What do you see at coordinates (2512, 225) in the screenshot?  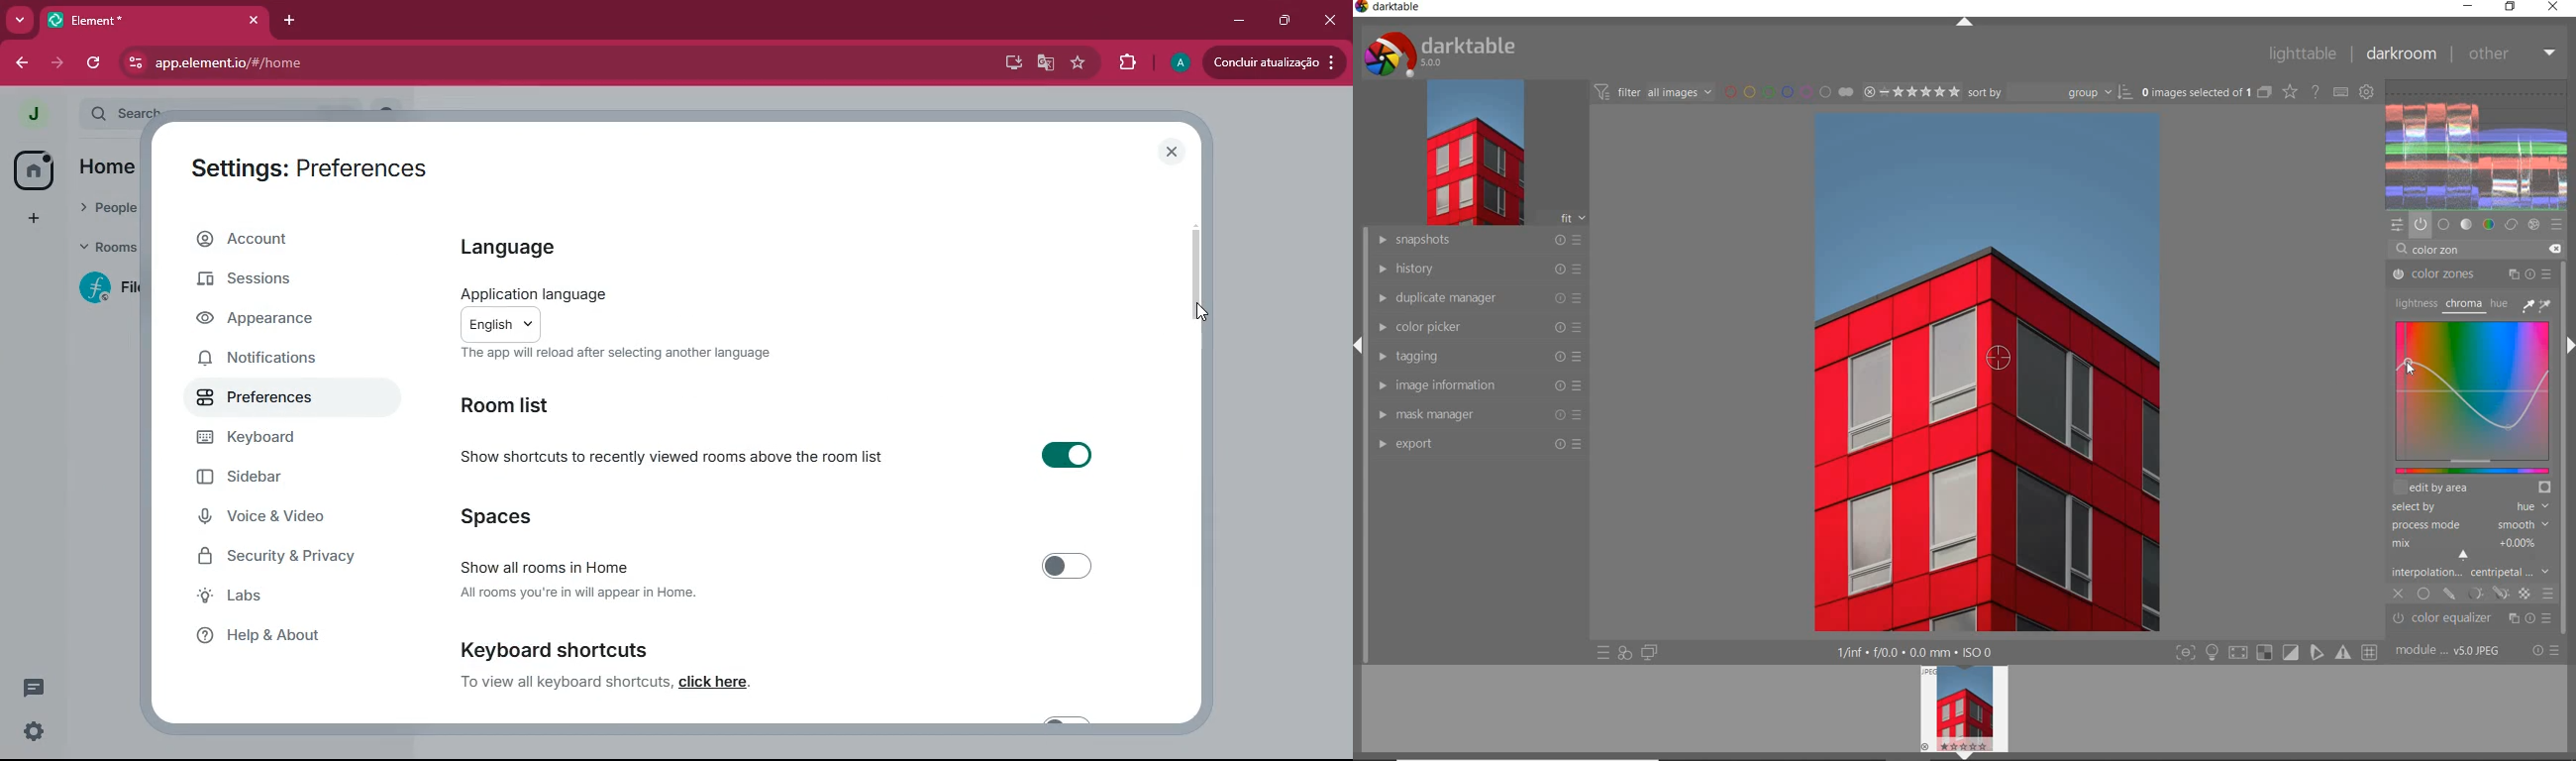 I see `correct` at bounding box center [2512, 225].